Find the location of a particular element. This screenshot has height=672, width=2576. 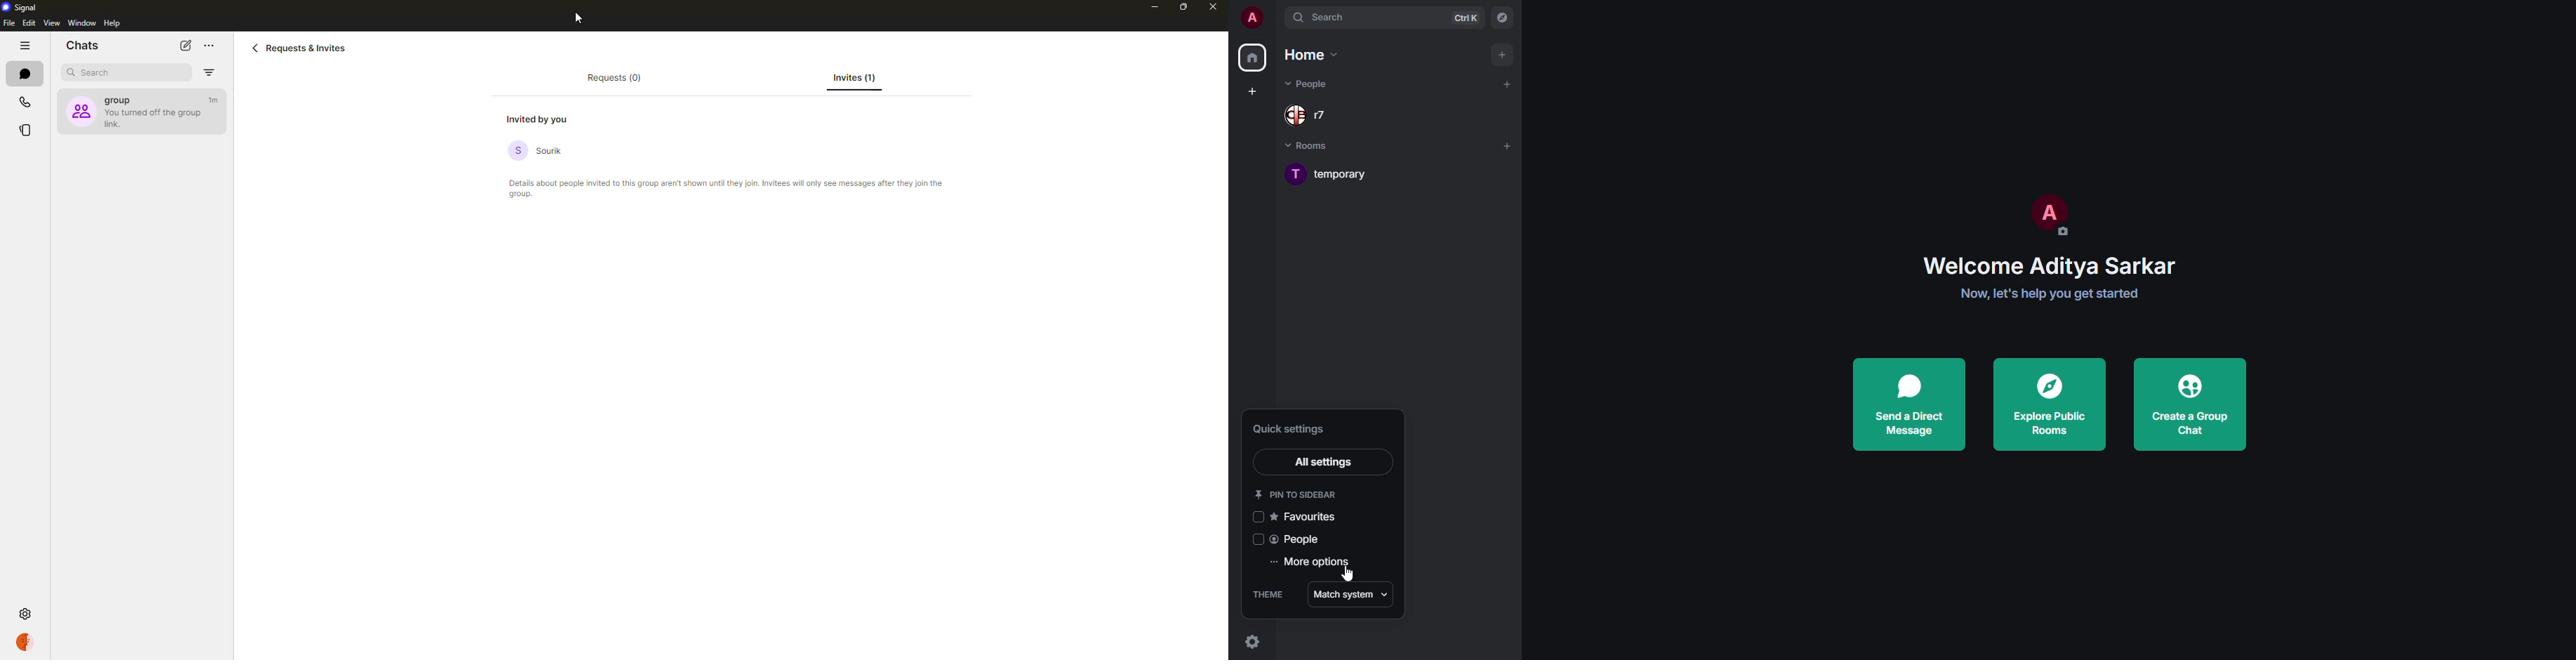

welcome is located at coordinates (2052, 264).